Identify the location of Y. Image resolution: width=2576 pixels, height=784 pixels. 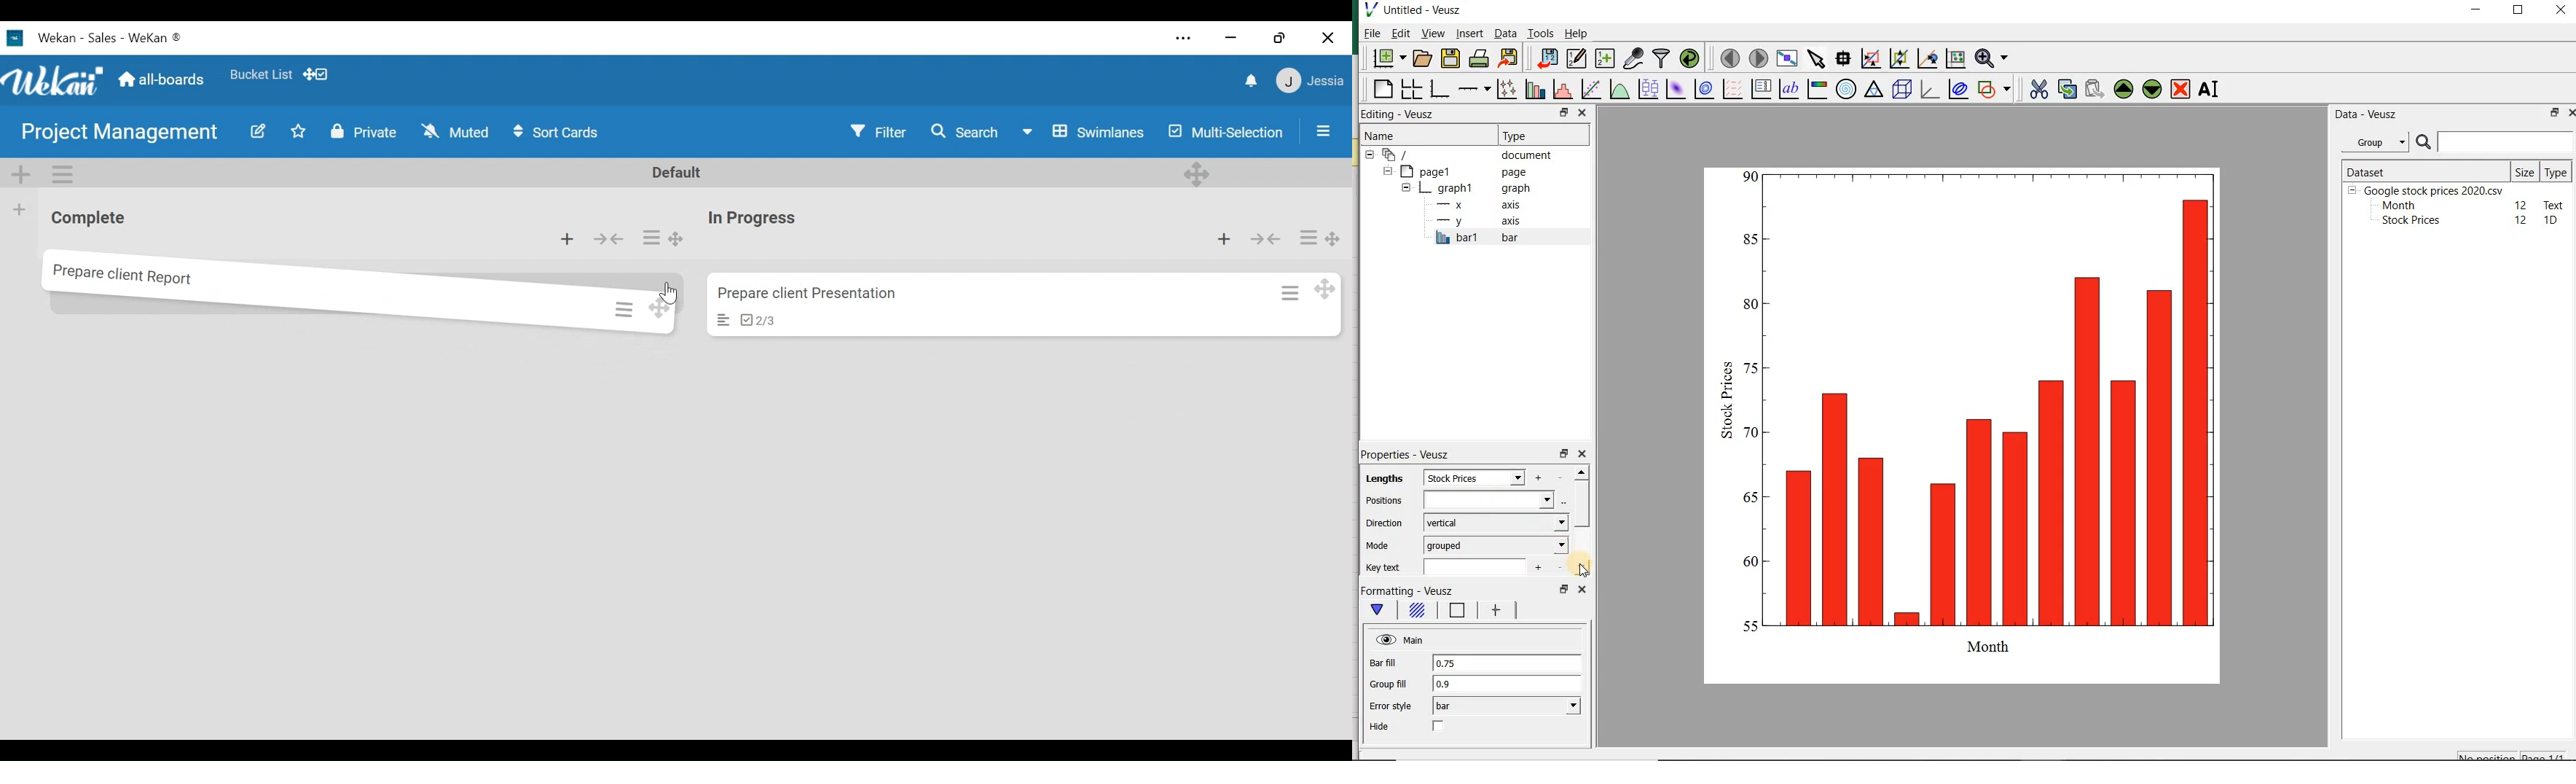
(1474, 477).